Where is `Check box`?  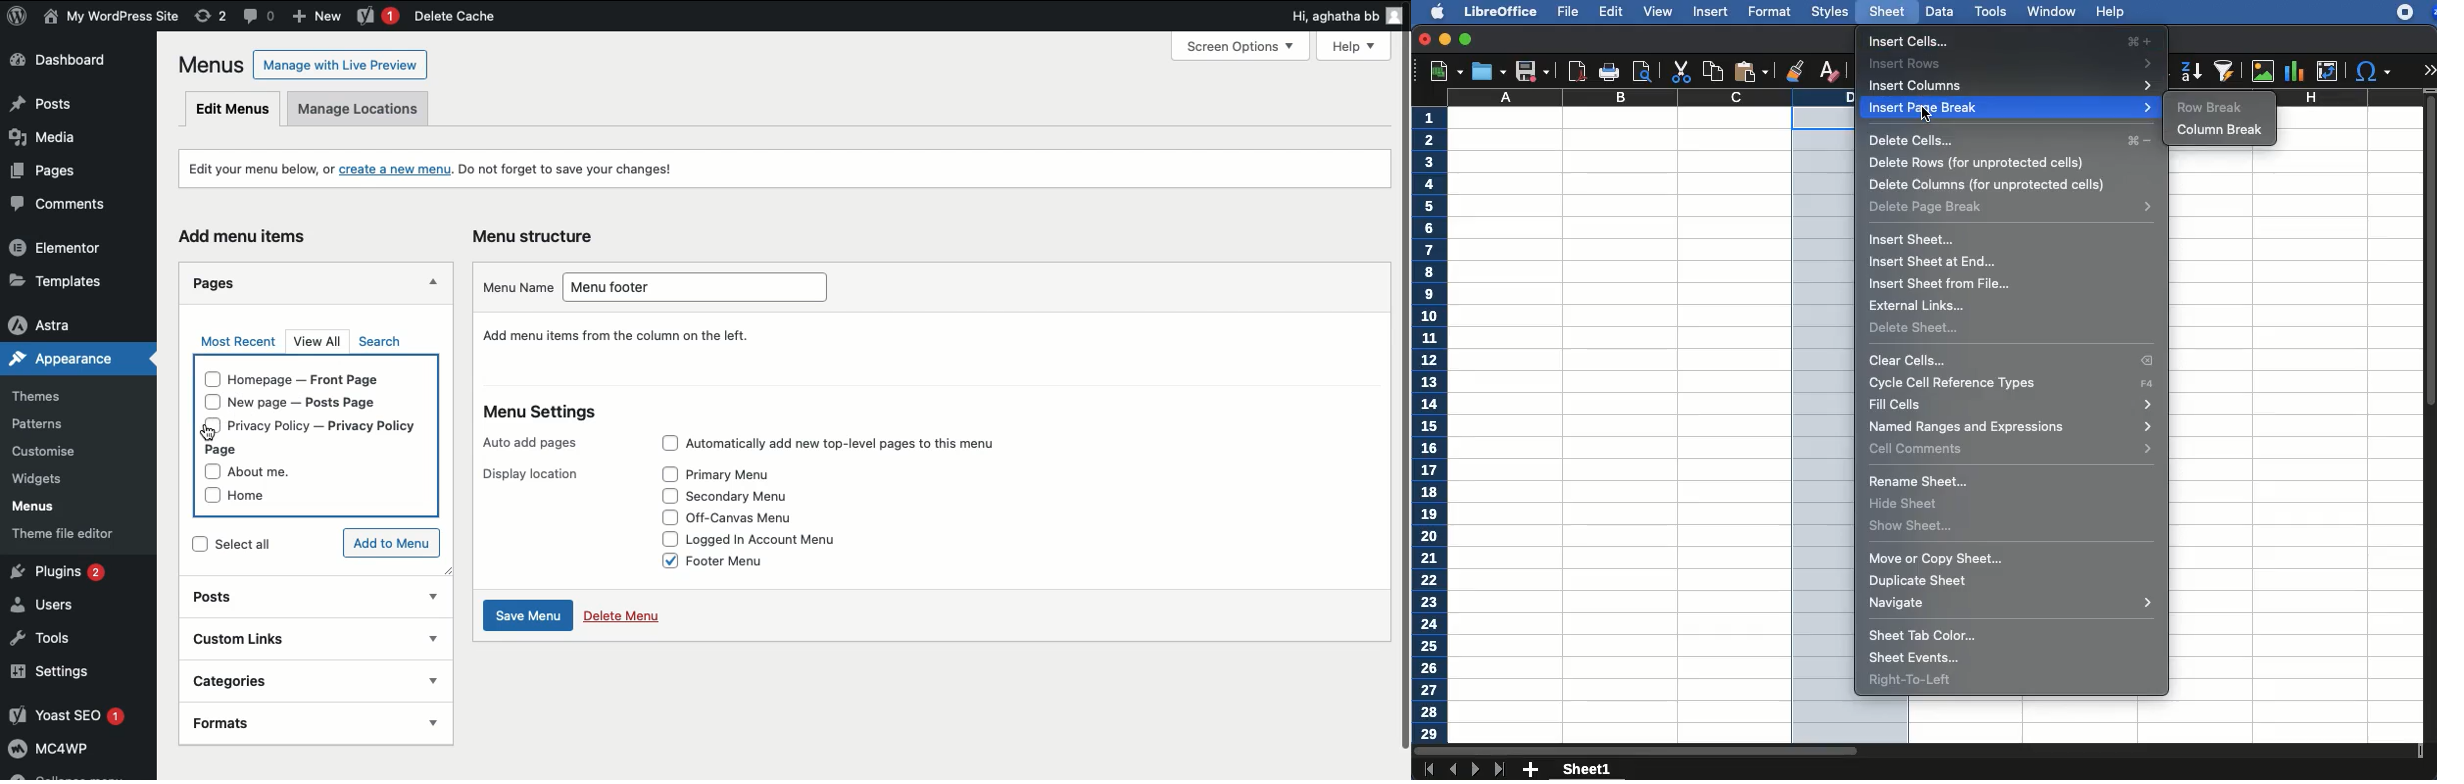 Check box is located at coordinates (665, 444).